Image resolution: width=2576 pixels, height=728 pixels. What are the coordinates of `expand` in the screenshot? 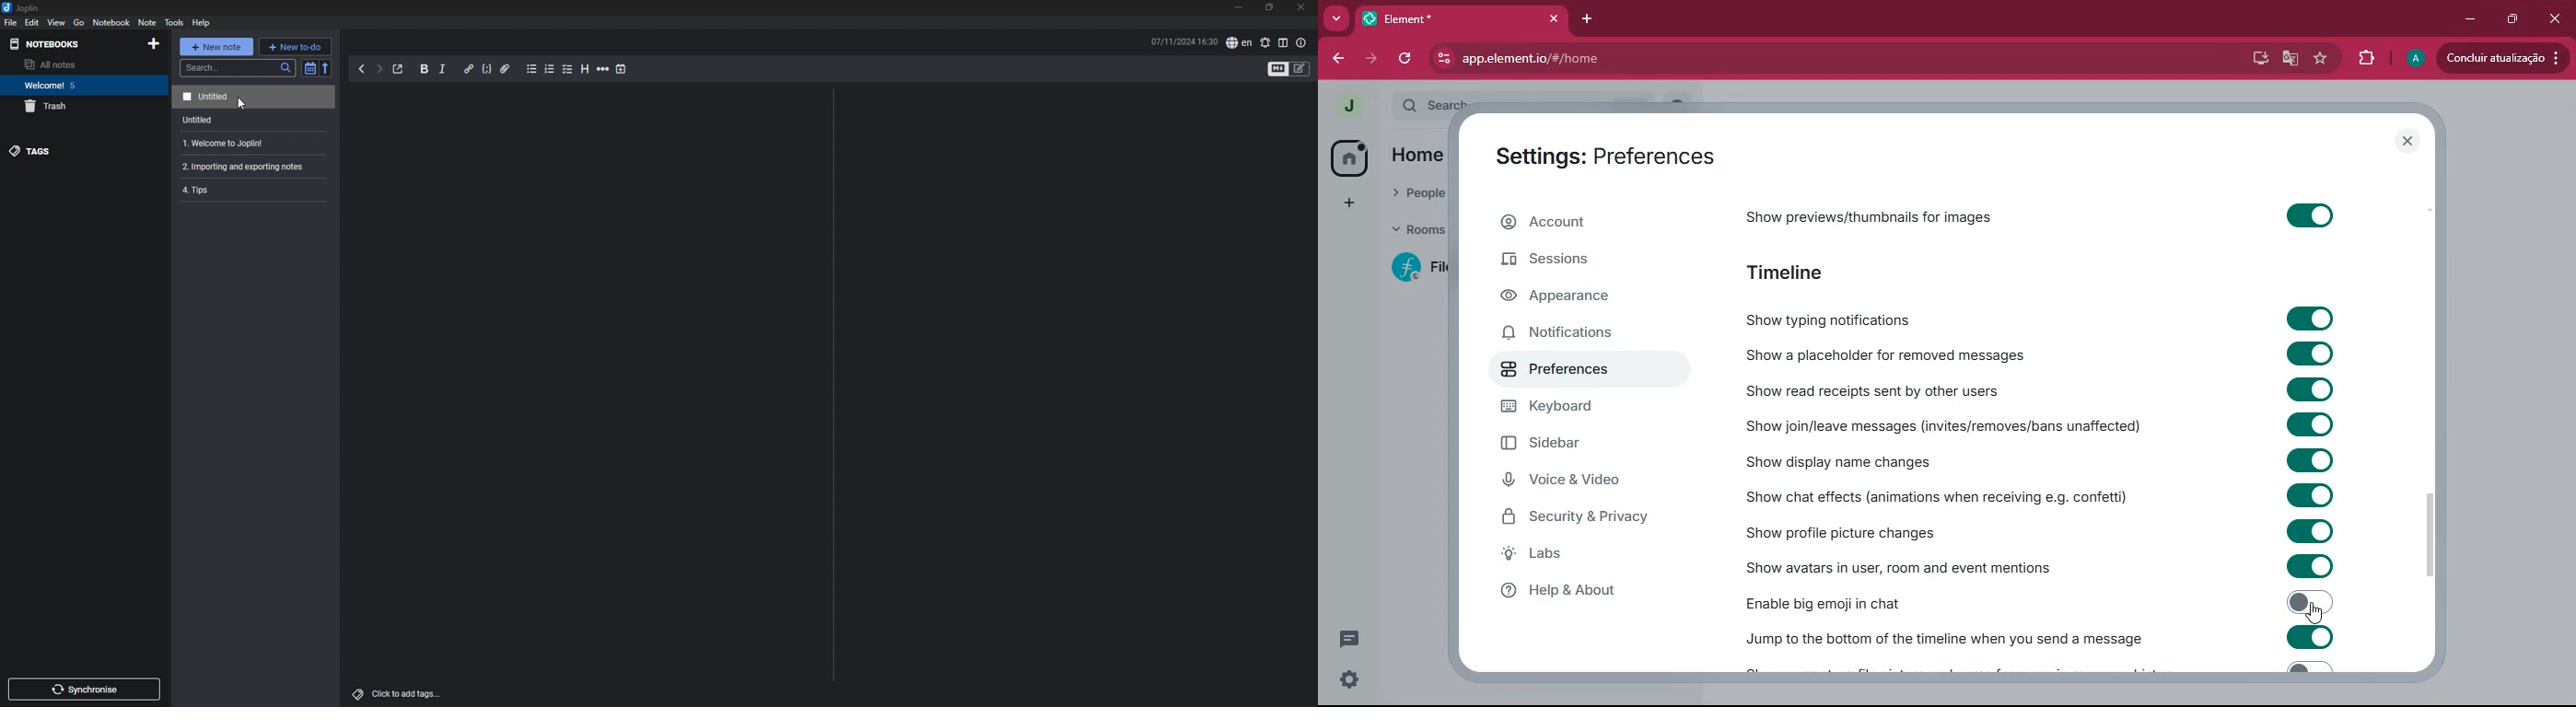 It's located at (1381, 107).